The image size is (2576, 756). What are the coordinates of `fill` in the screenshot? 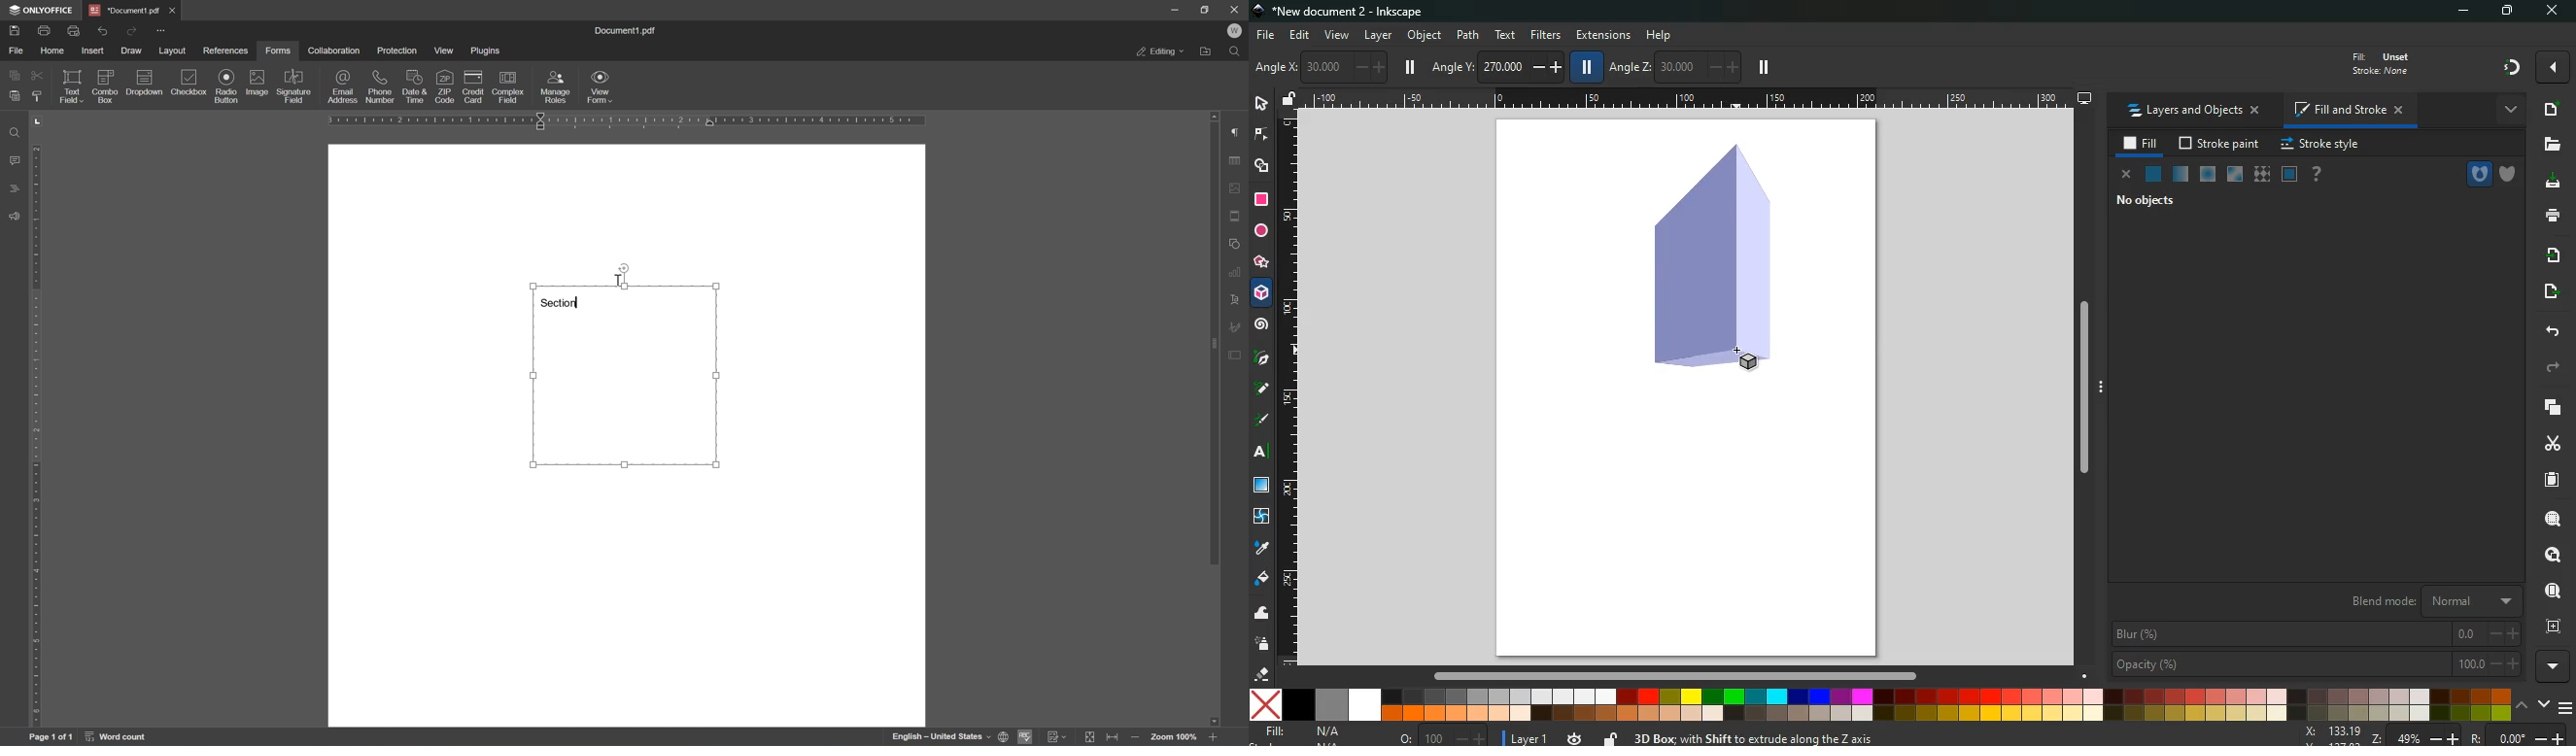 It's located at (1262, 579).